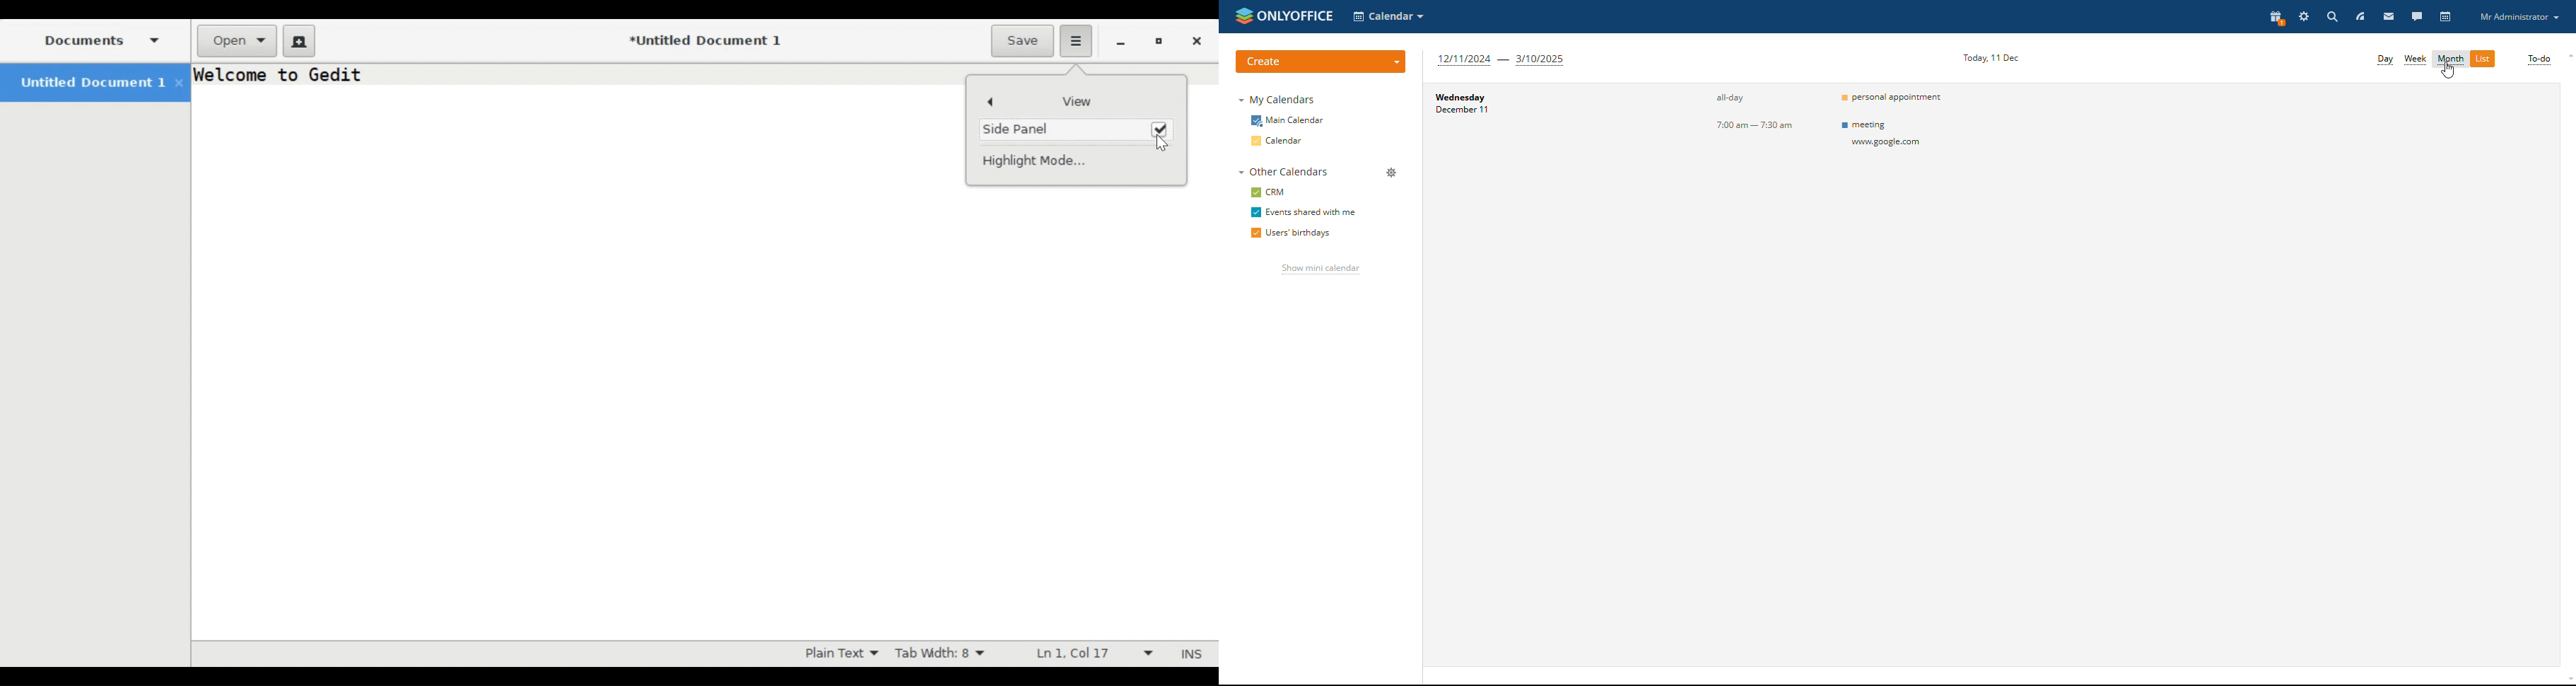 This screenshot has height=700, width=2576. Describe the element at coordinates (1043, 161) in the screenshot. I see `Highlight Mode` at that location.